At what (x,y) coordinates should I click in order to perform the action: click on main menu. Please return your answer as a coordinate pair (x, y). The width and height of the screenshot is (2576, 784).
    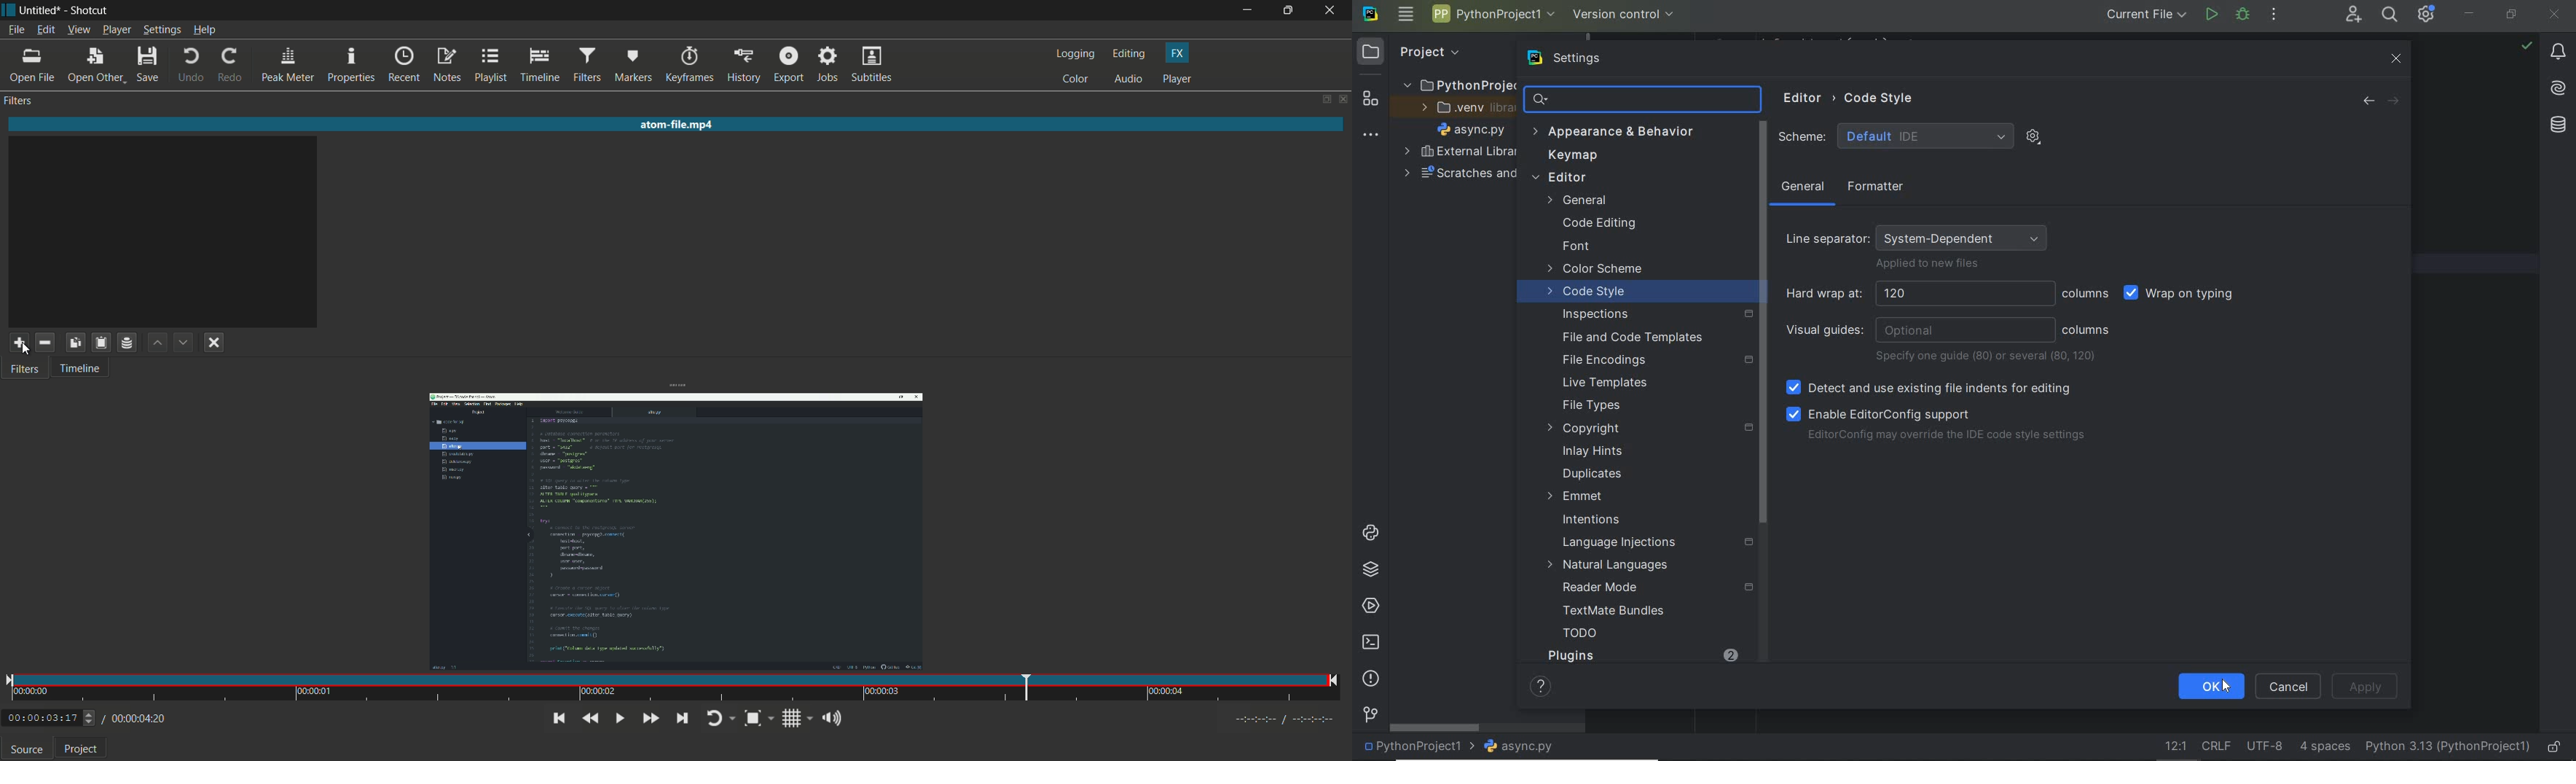
    Looking at the image, I should click on (1407, 16).